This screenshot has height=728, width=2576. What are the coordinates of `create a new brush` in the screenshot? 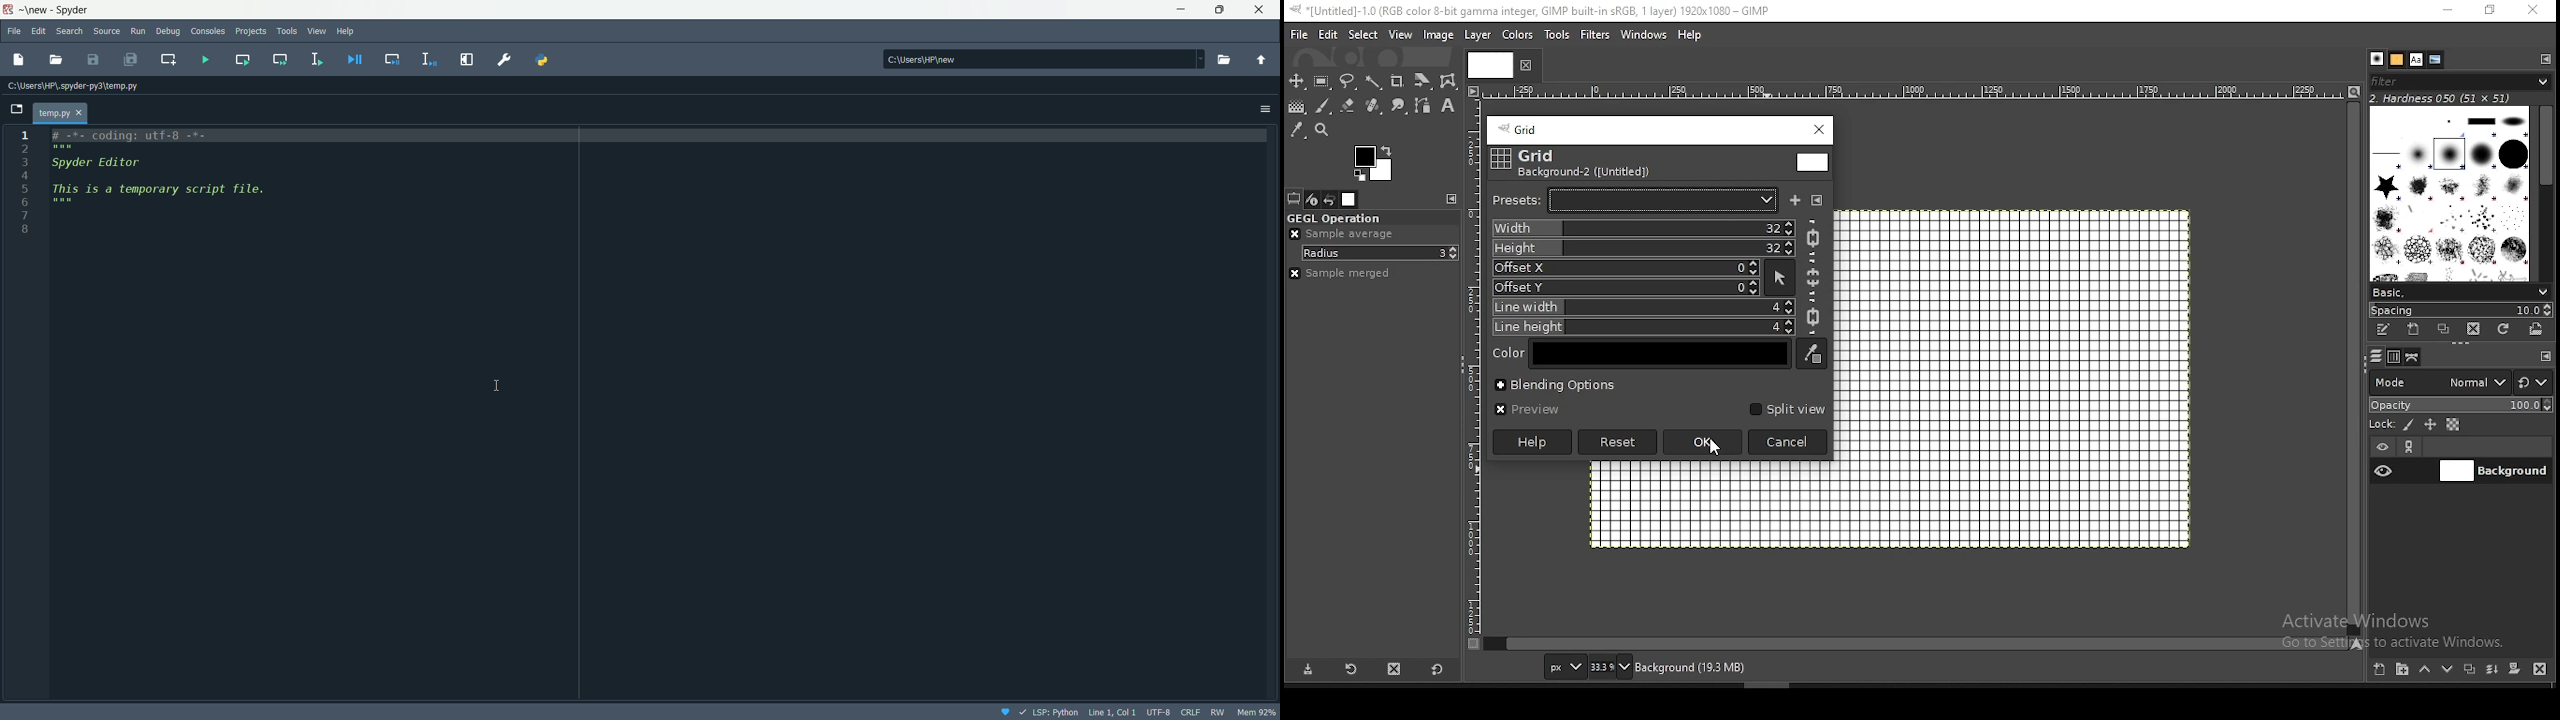 It's located at (2415, 330).